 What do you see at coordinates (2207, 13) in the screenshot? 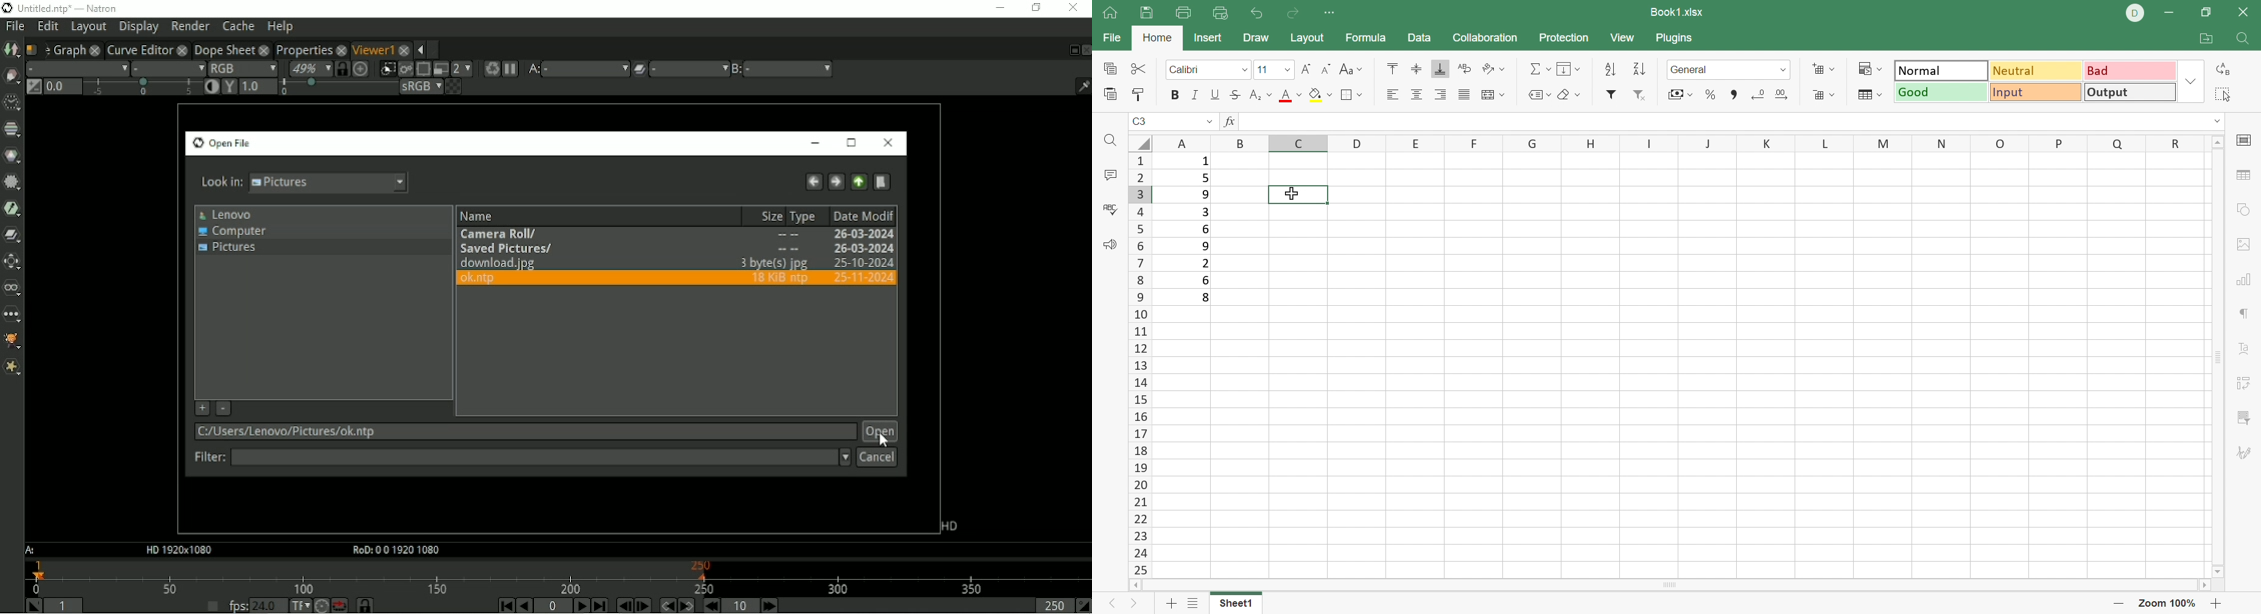
I see `Restore Down` at bounding box center [2207, 13].